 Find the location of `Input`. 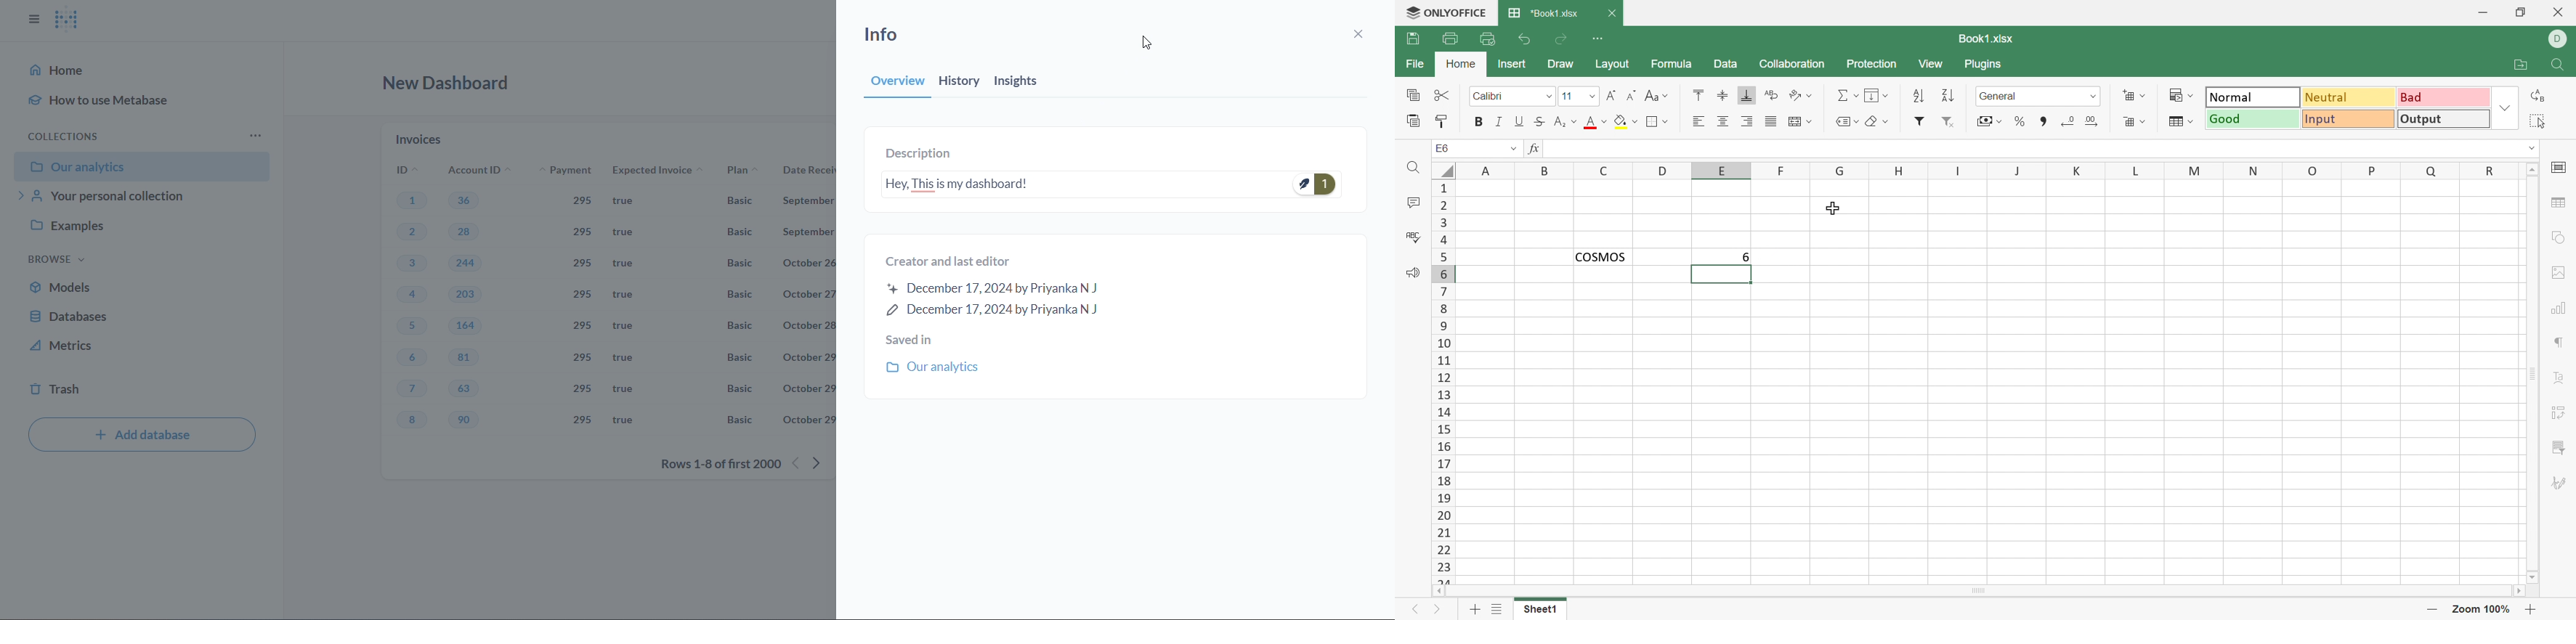

Input is located at coordinates (2348, 119).